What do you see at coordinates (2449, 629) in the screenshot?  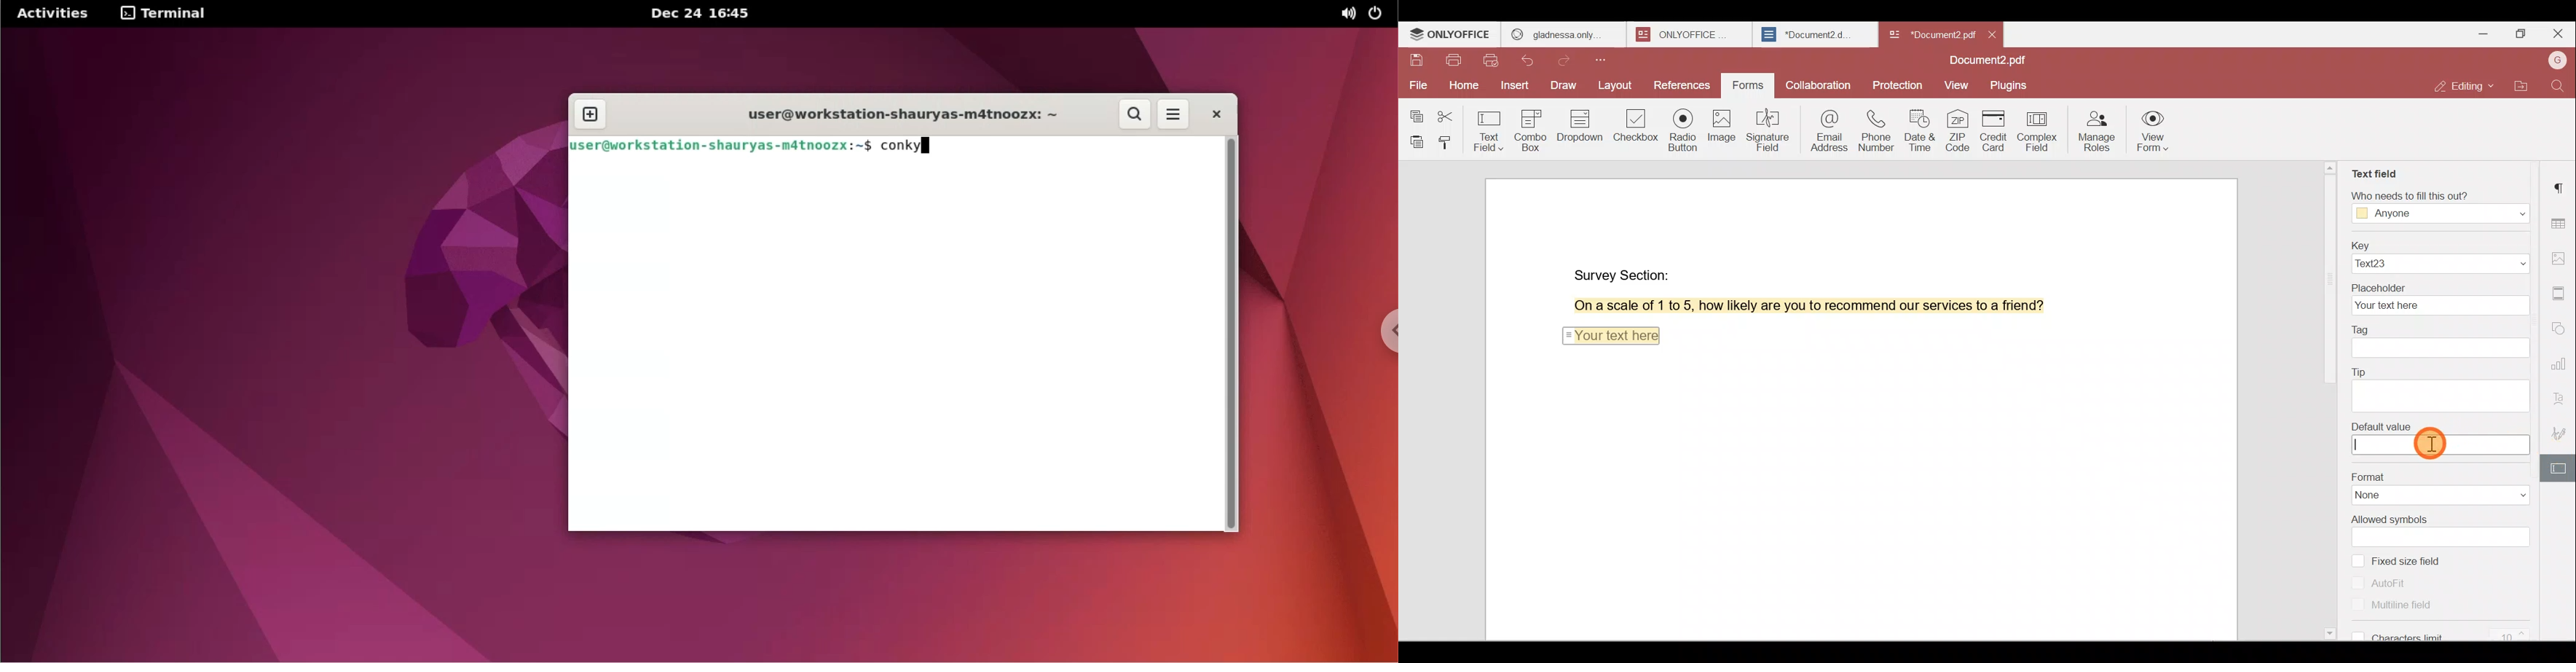 I see `Character limit` at bounding box center [2449, 629].